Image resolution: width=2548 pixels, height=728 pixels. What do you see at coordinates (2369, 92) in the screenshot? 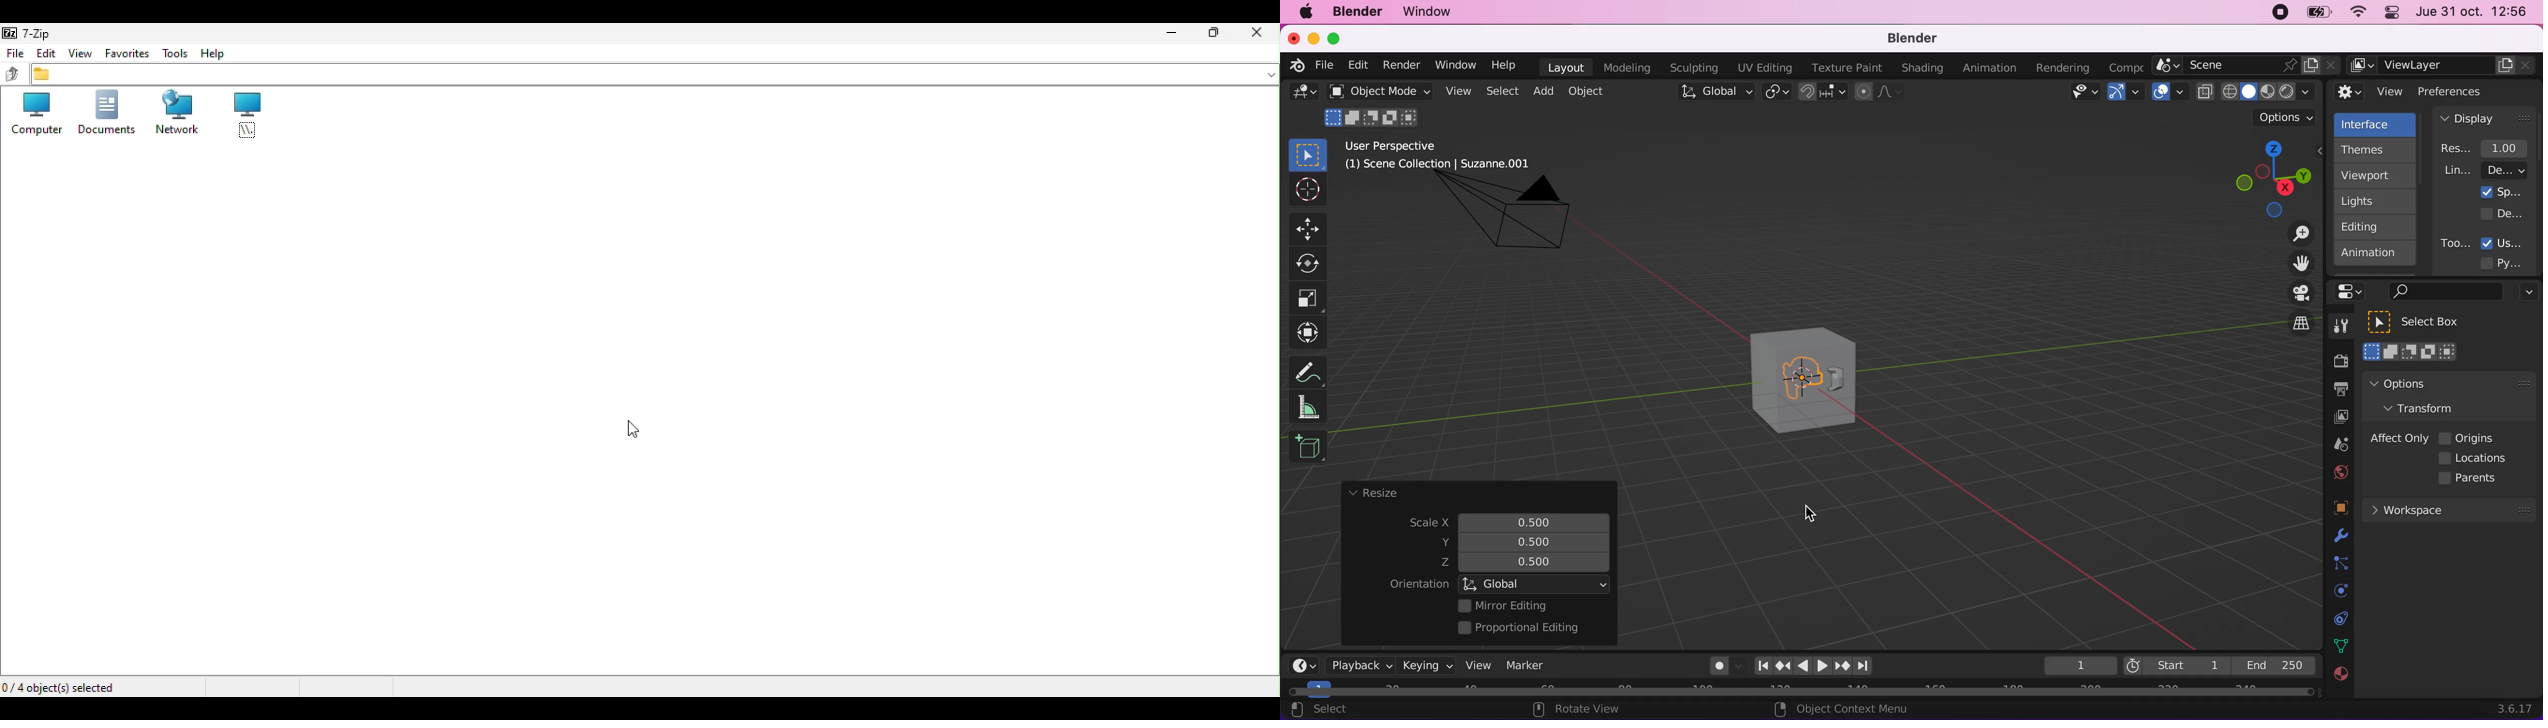
I see `view` at bounding box center [2369, 92].